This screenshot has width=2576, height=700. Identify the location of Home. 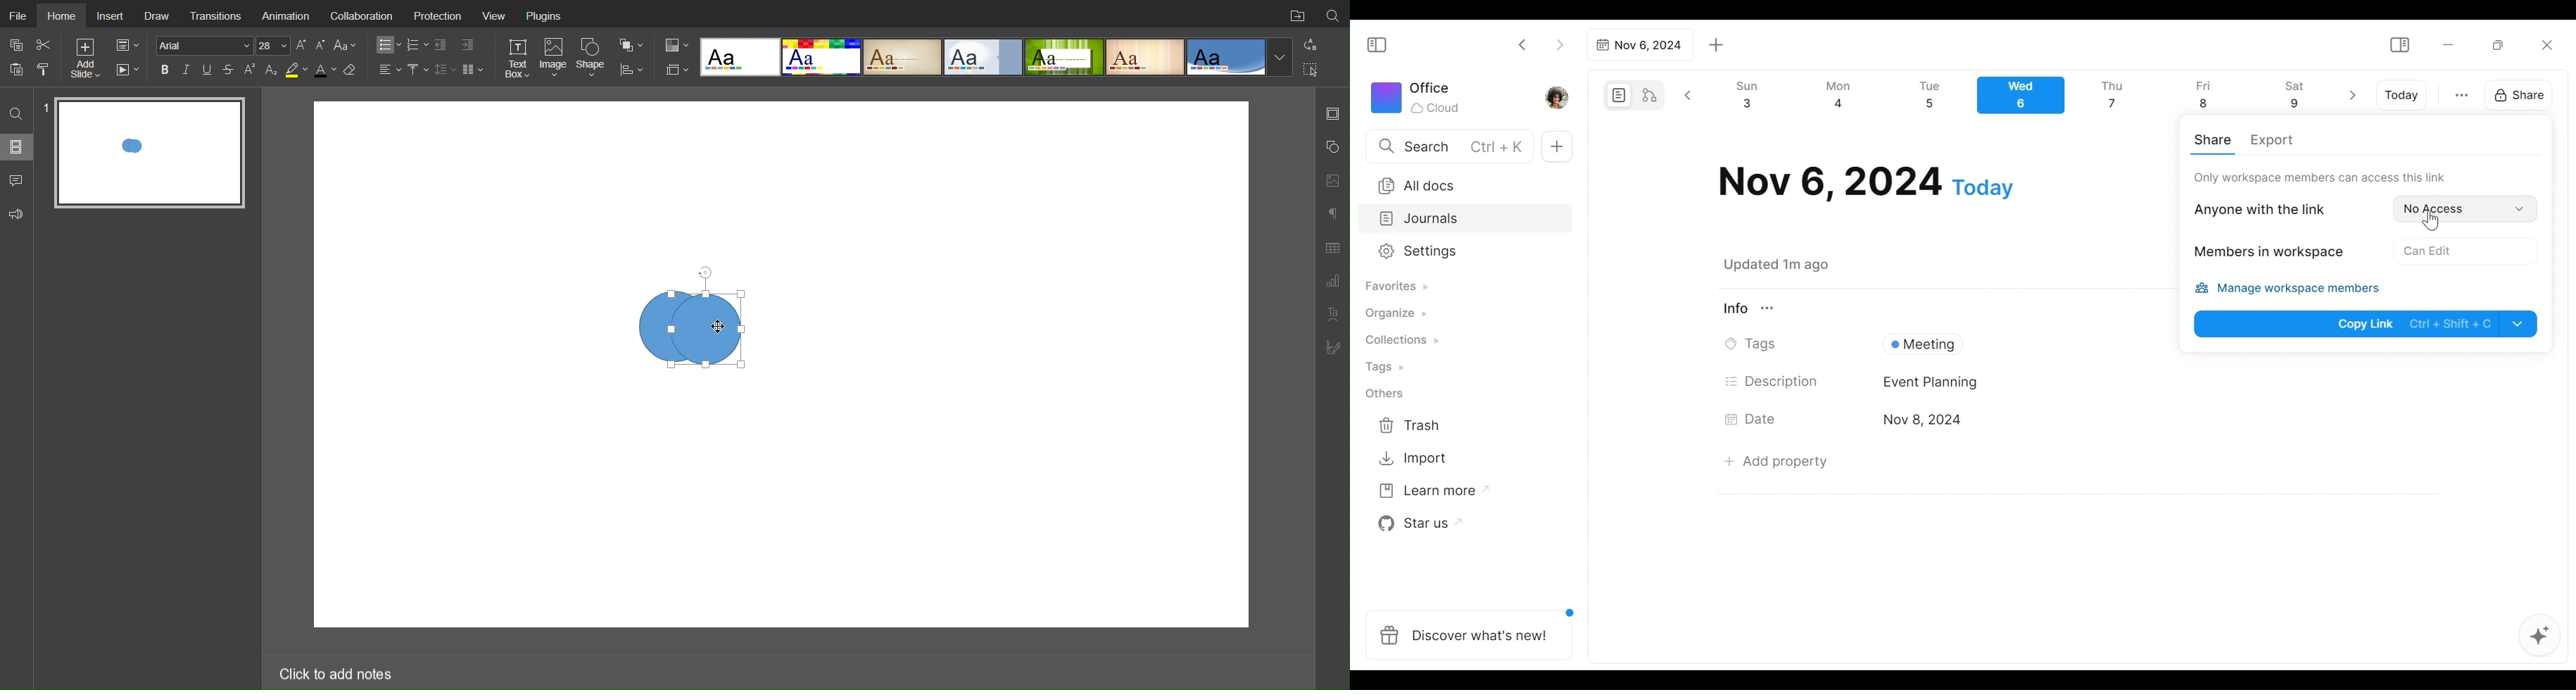
(65, 15).